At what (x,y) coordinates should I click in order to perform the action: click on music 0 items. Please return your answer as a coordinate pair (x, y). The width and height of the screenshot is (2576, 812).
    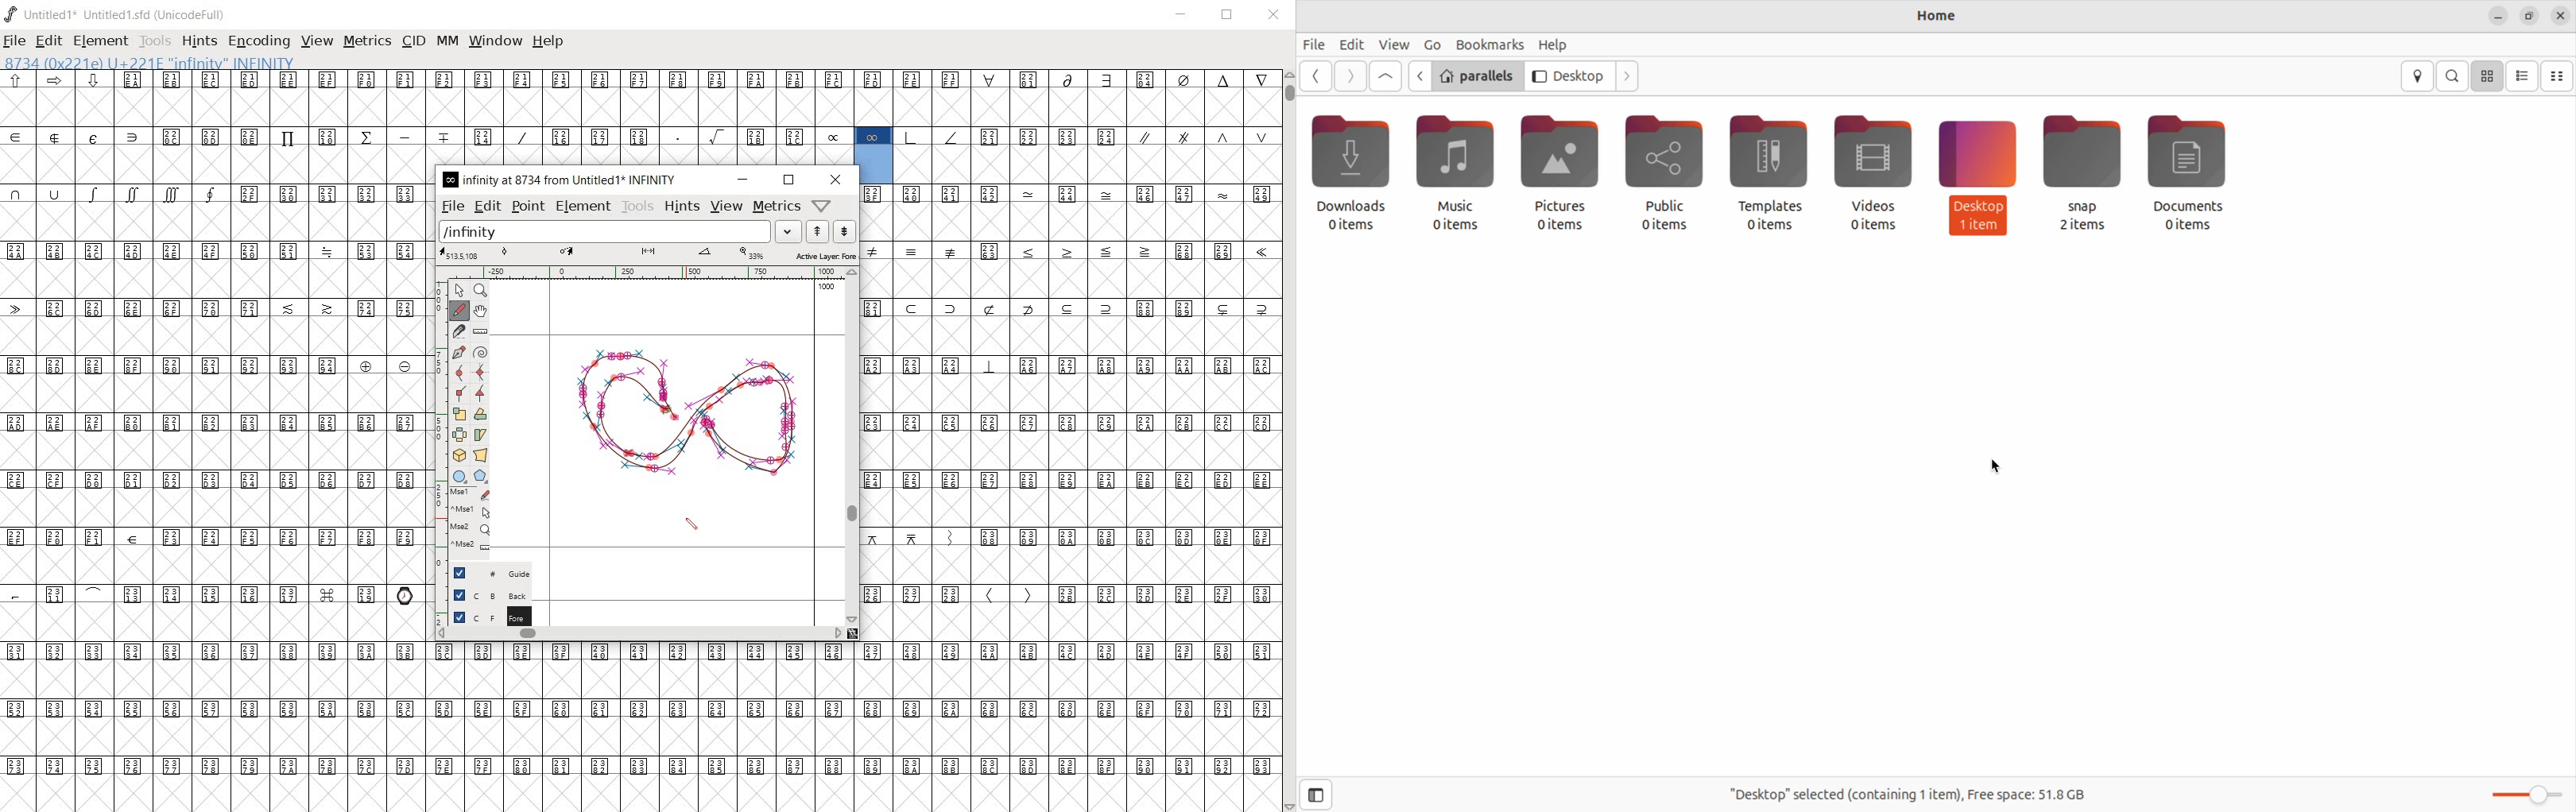
    Looking at the image, I should click on (1457, 176).